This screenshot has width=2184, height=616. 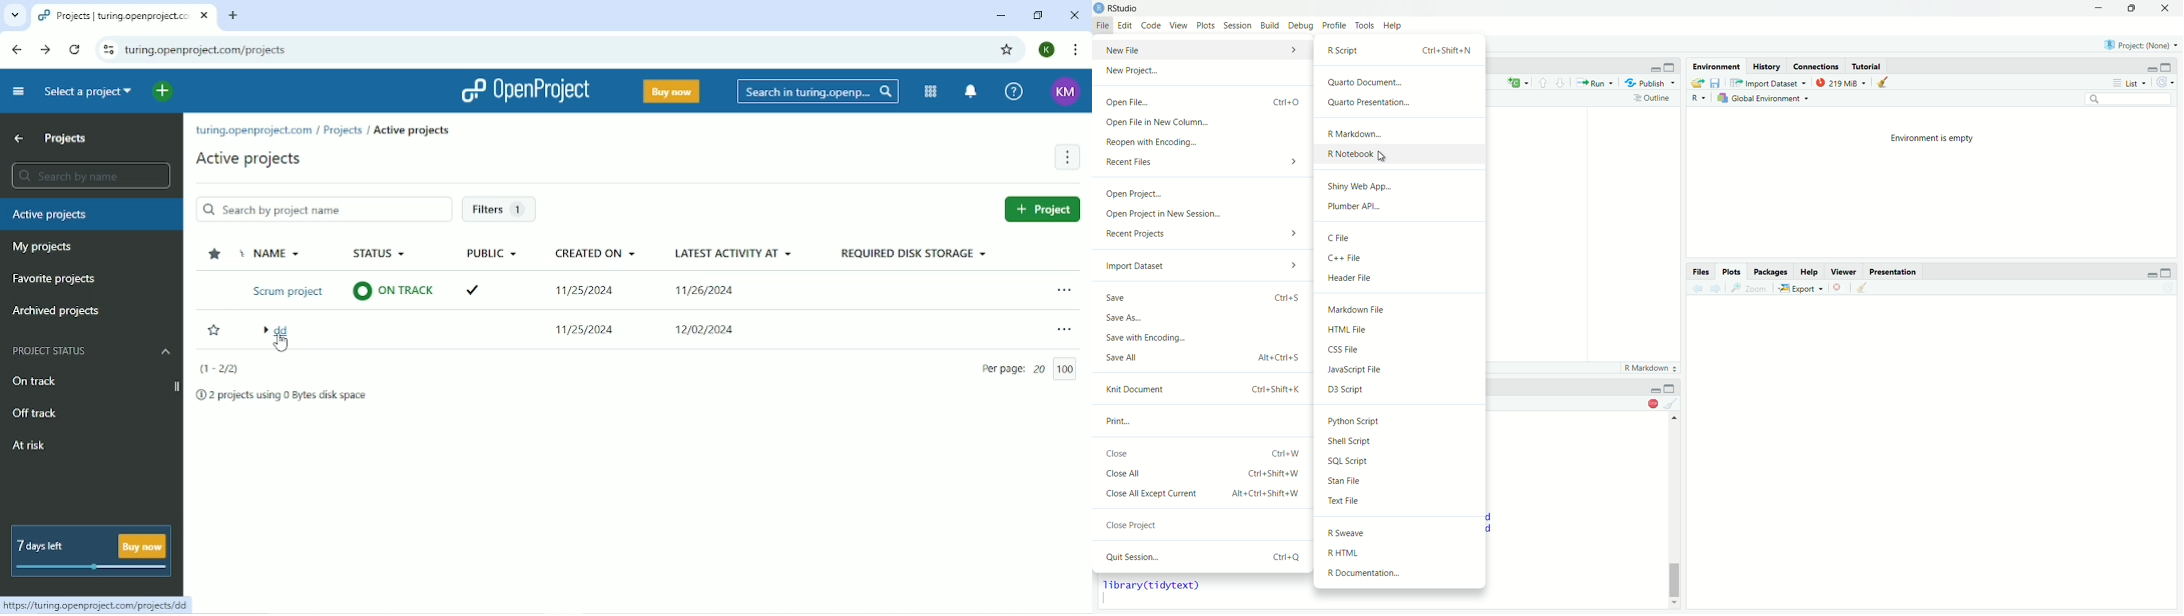 I want to click on Maximize pane, so click(x=2169, y=65).